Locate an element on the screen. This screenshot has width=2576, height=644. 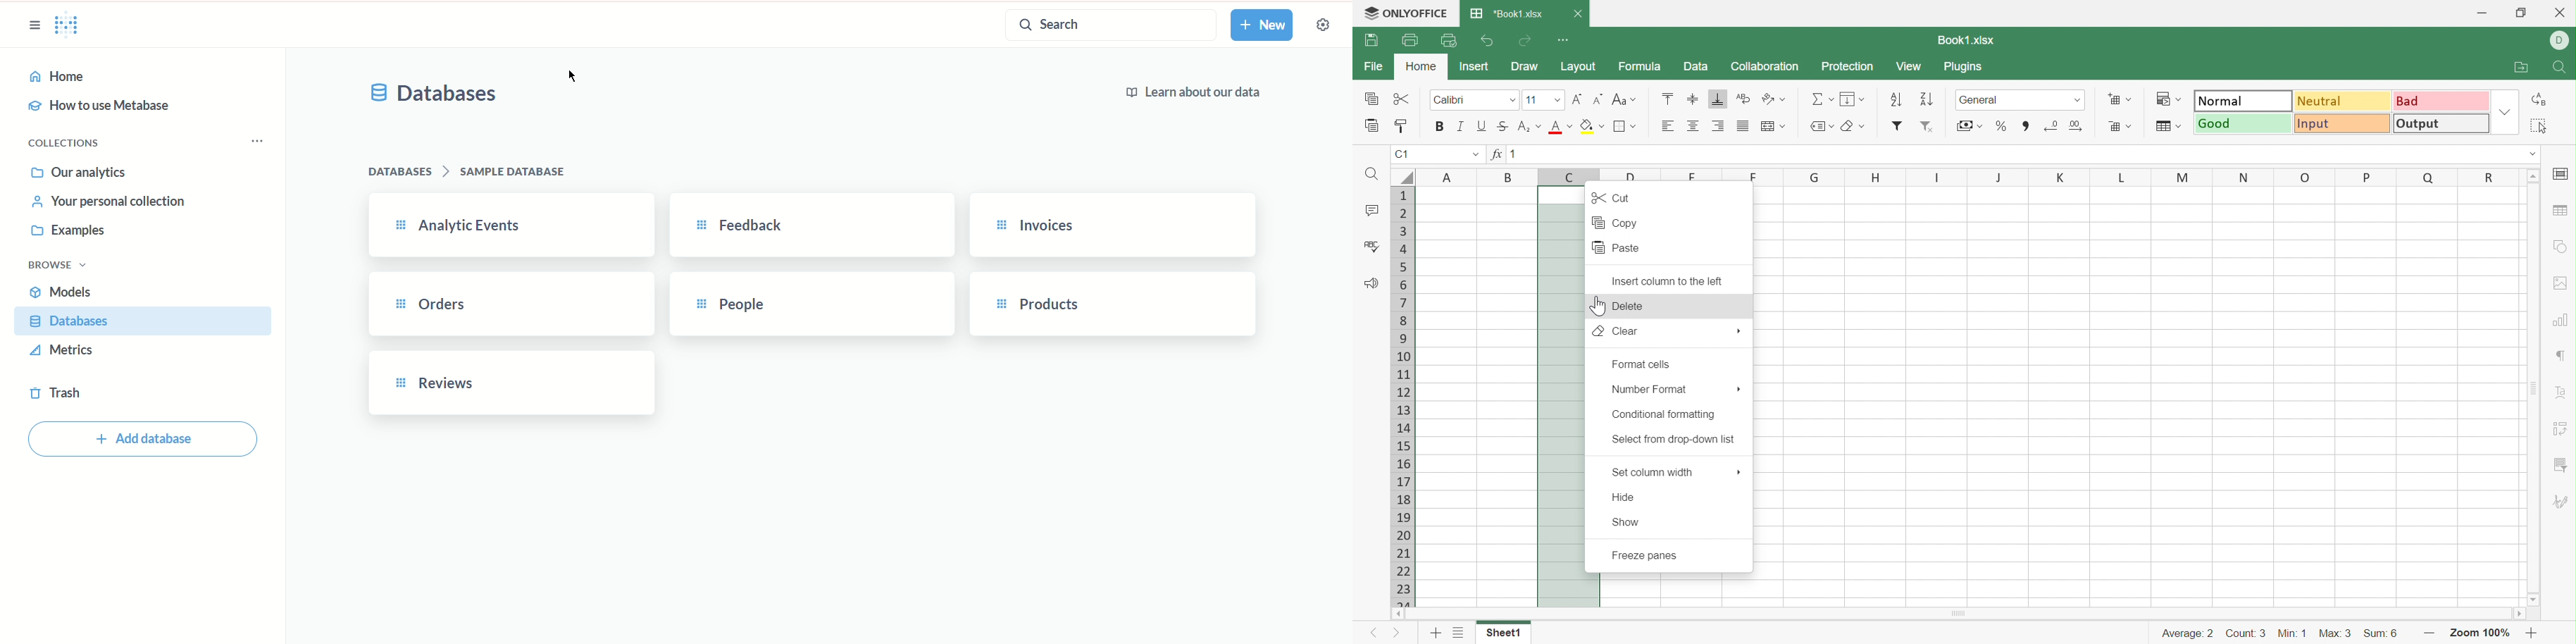
Formula is located at coordinates (1642, 68).